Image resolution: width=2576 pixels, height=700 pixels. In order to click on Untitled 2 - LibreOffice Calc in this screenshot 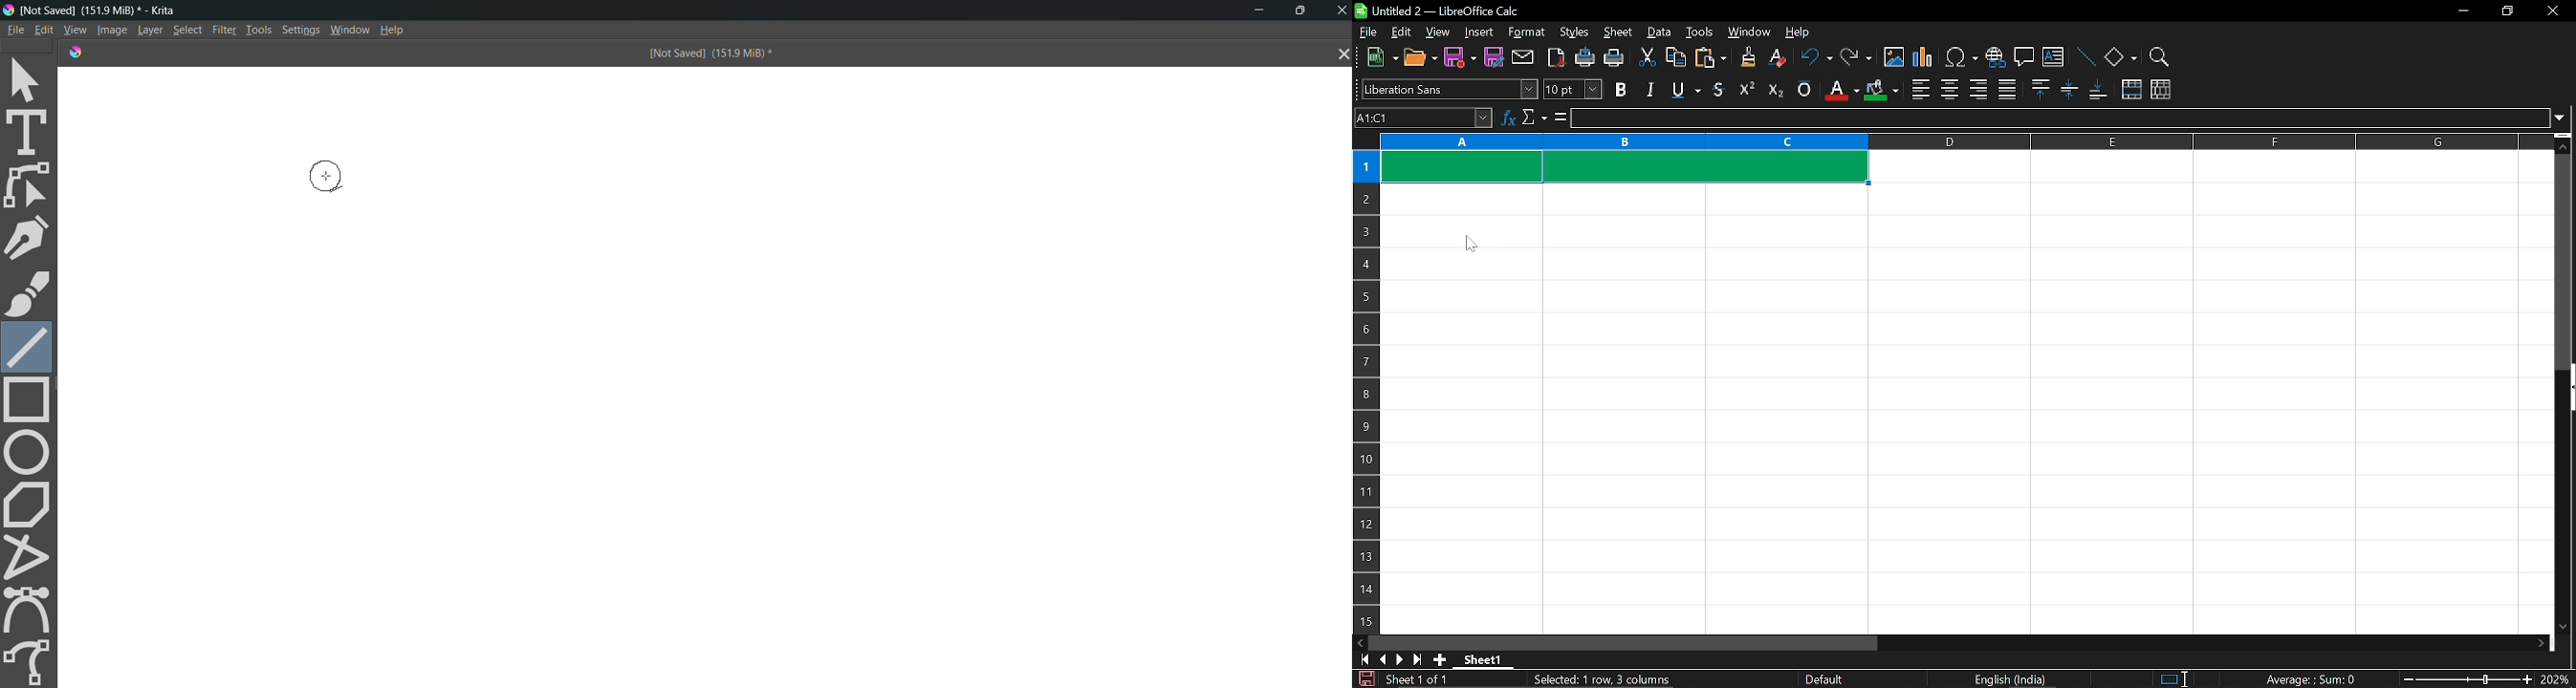, I will do `click(1438, 11)`.